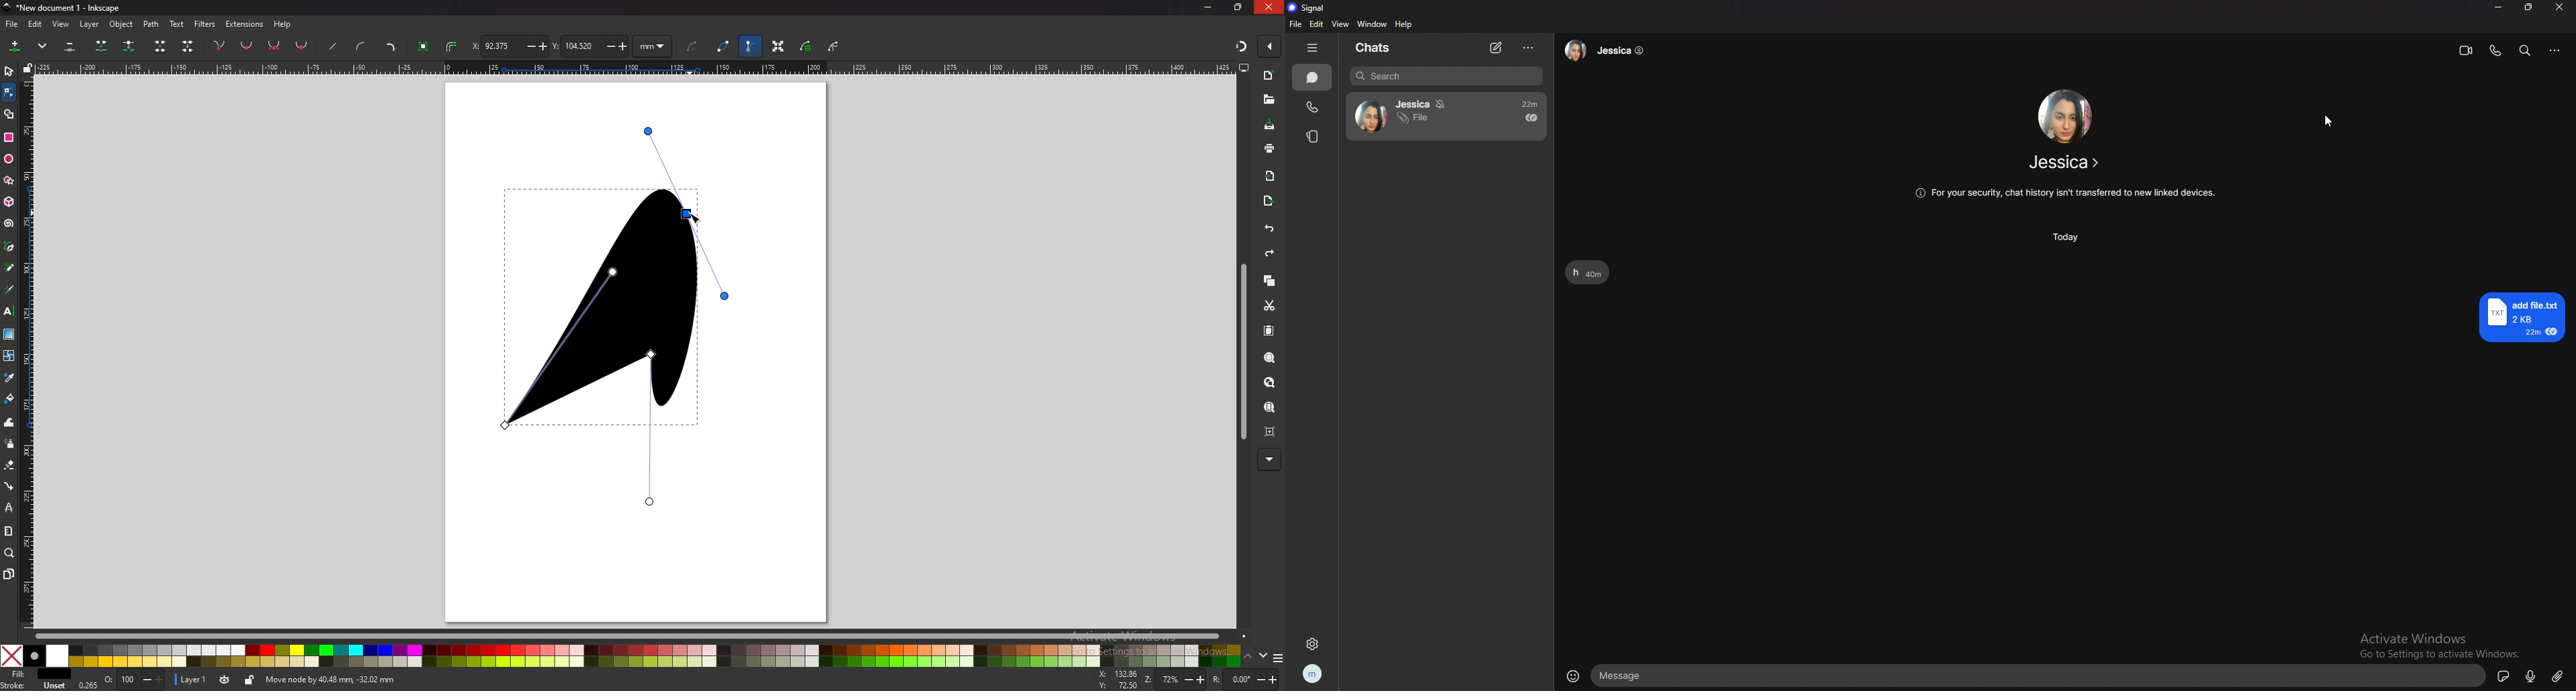 This screenshot has width=2576, height=700. I want to click on fill, so click(34, 674).